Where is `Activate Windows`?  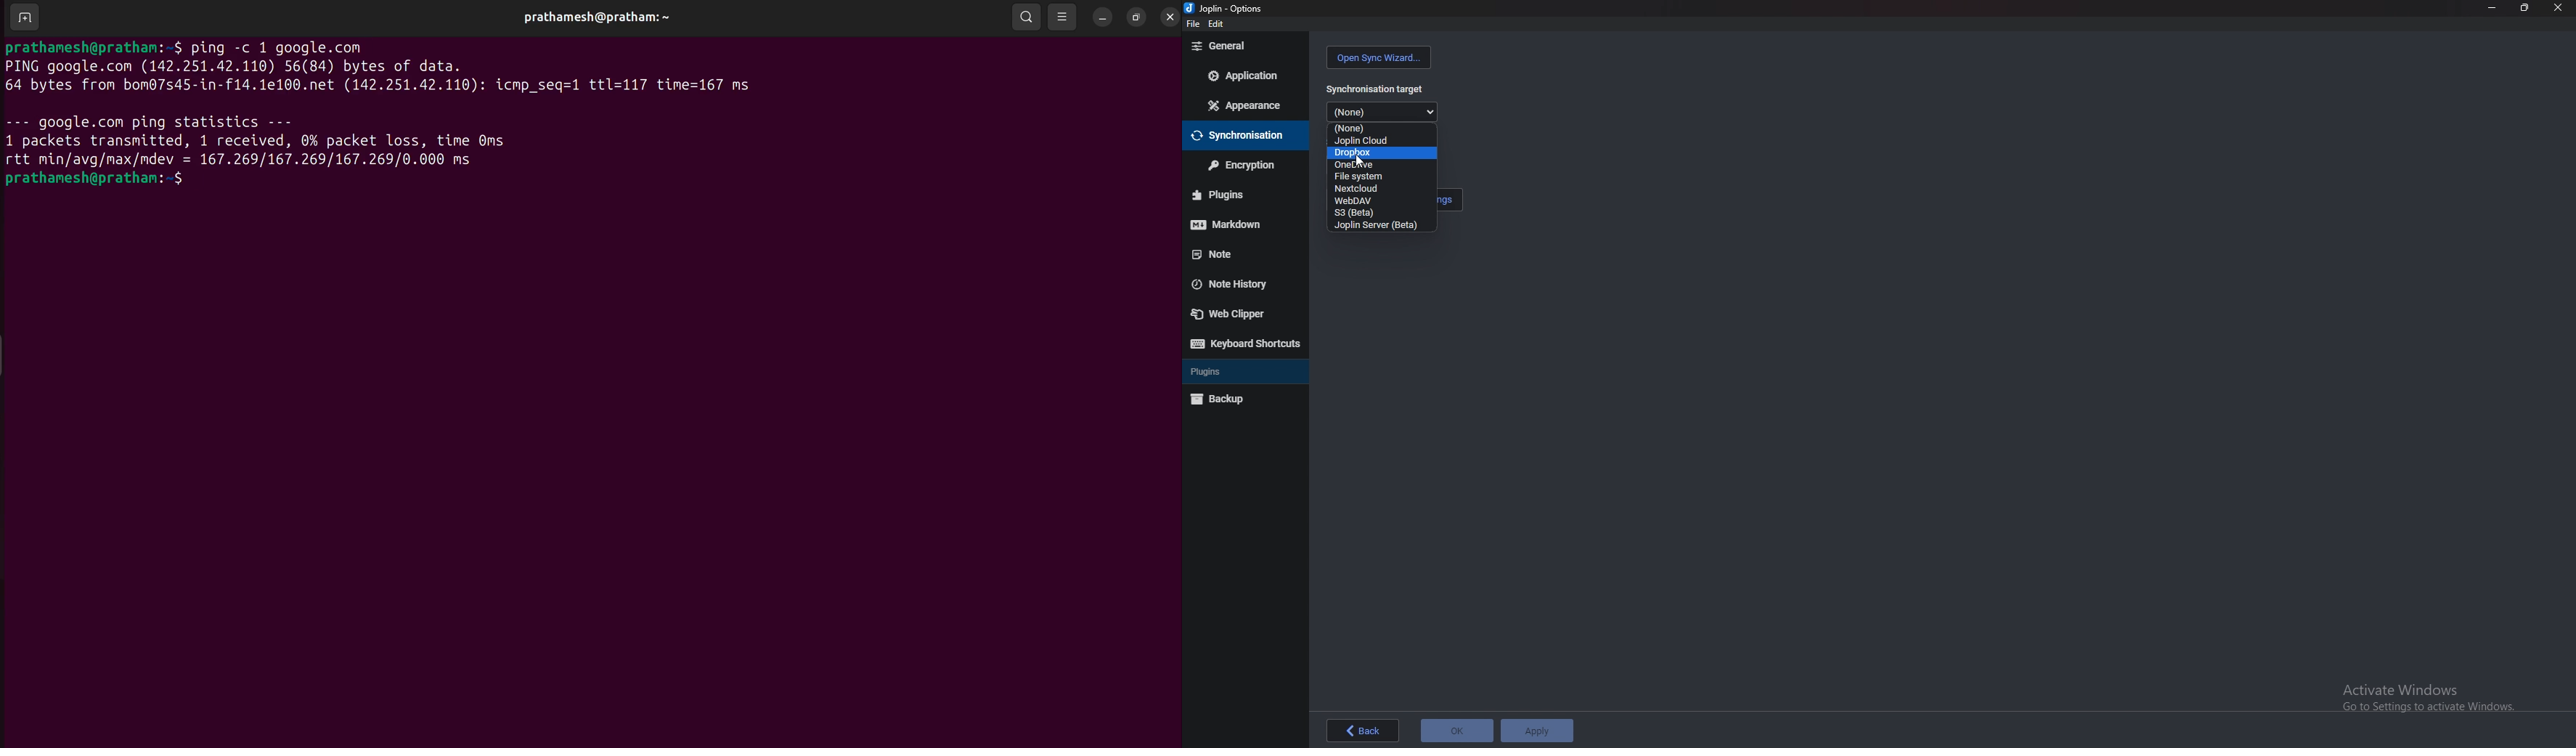 Activate Windows is located at coordinates (2434, 699).